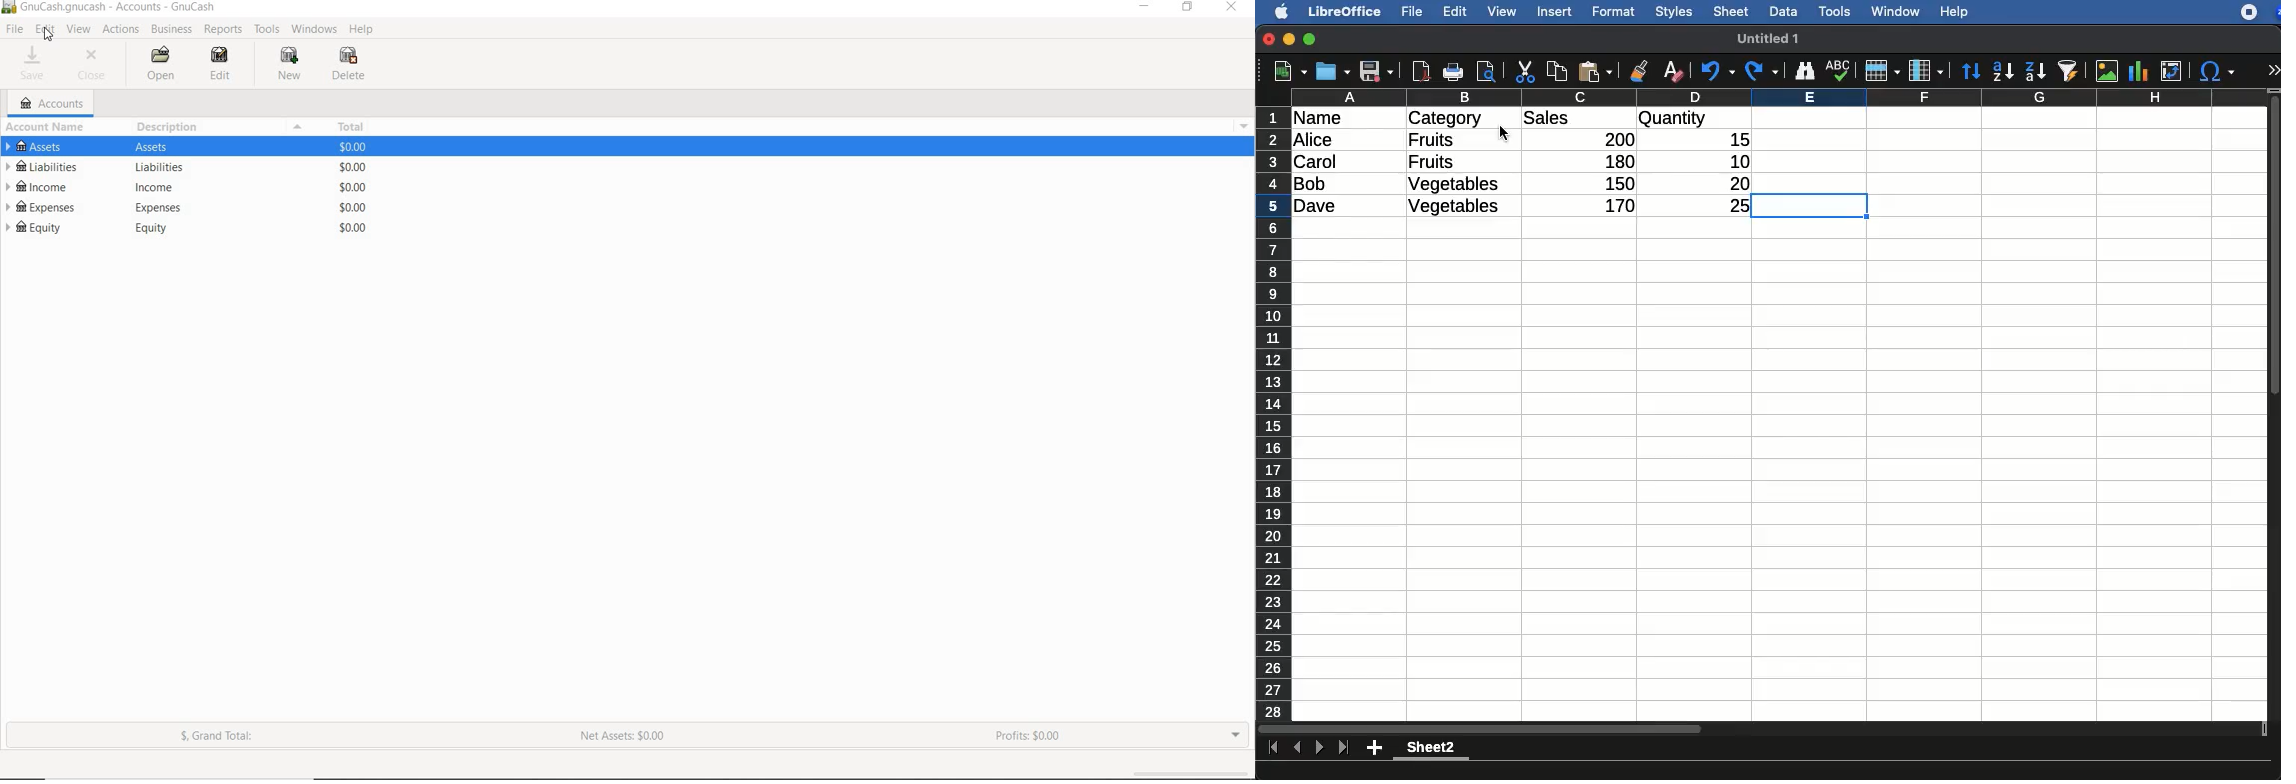  What do you see at coordinates (110, 6) in the screenshot?
I see `FILE NAME` at bounding box center [110, 6].